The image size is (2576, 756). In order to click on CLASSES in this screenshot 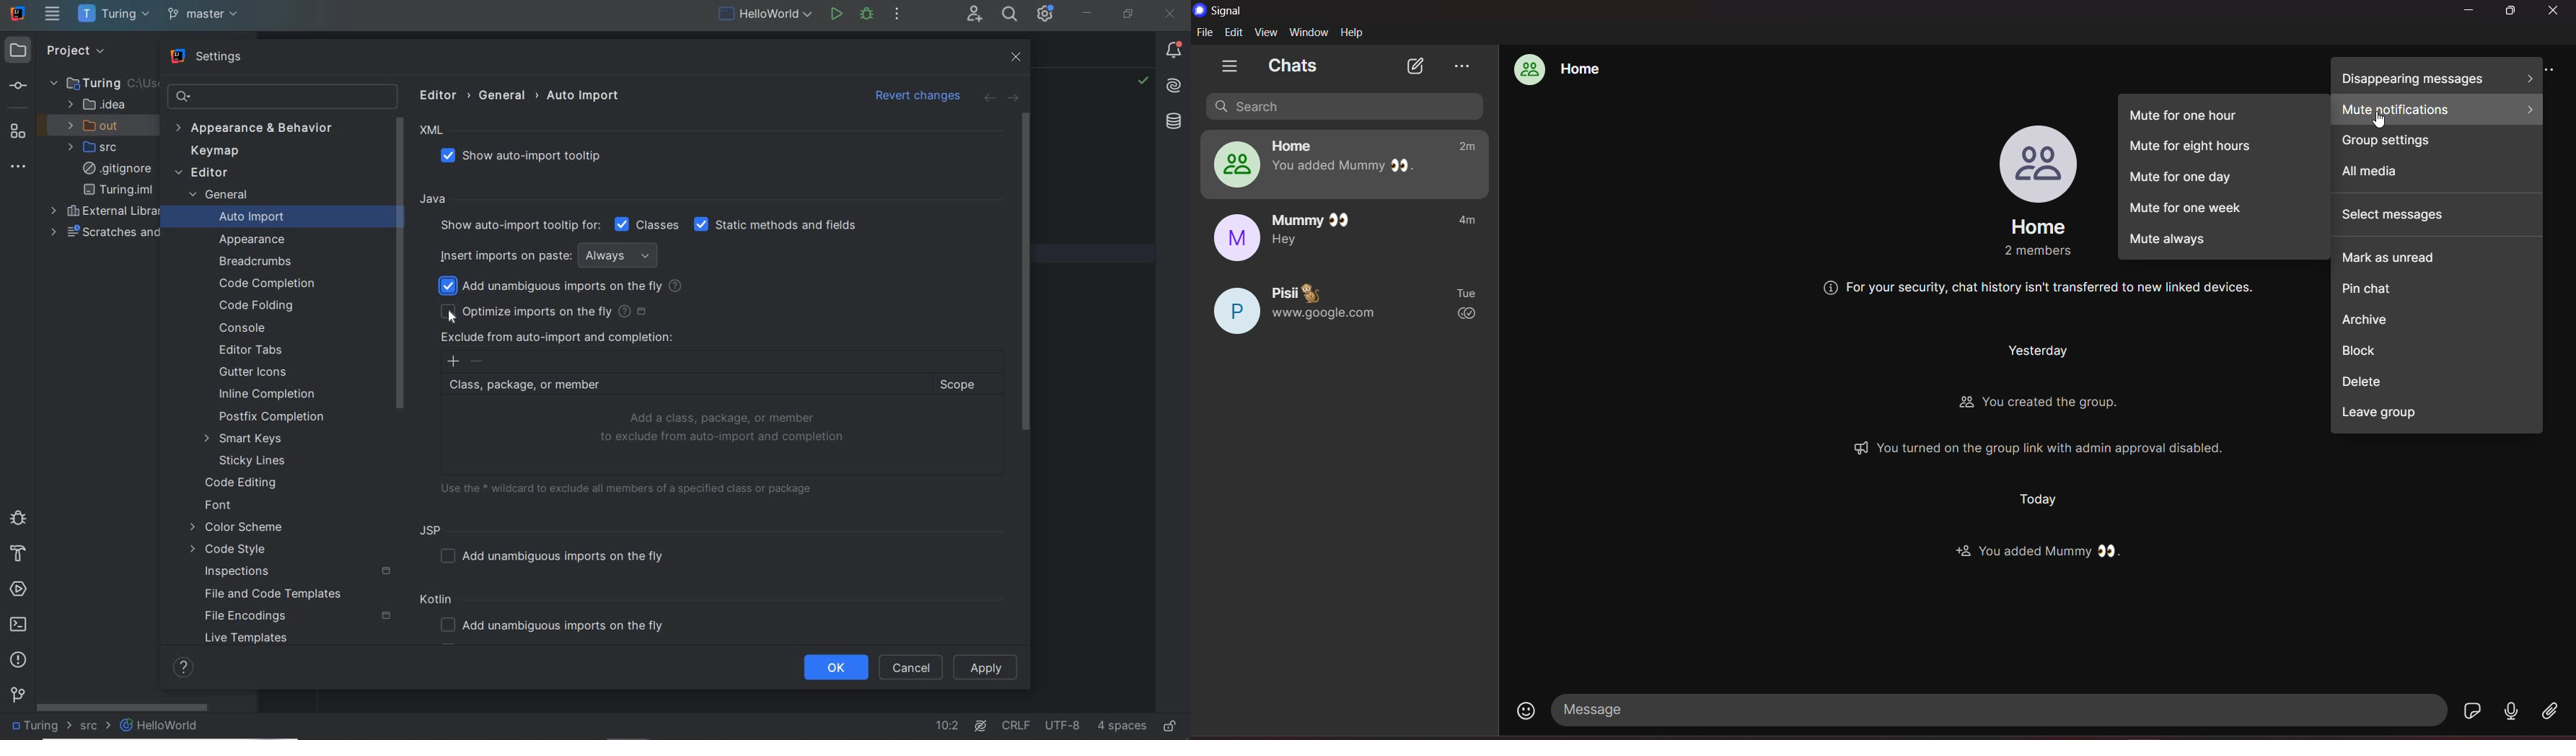, I will do `click(647, 224)`.